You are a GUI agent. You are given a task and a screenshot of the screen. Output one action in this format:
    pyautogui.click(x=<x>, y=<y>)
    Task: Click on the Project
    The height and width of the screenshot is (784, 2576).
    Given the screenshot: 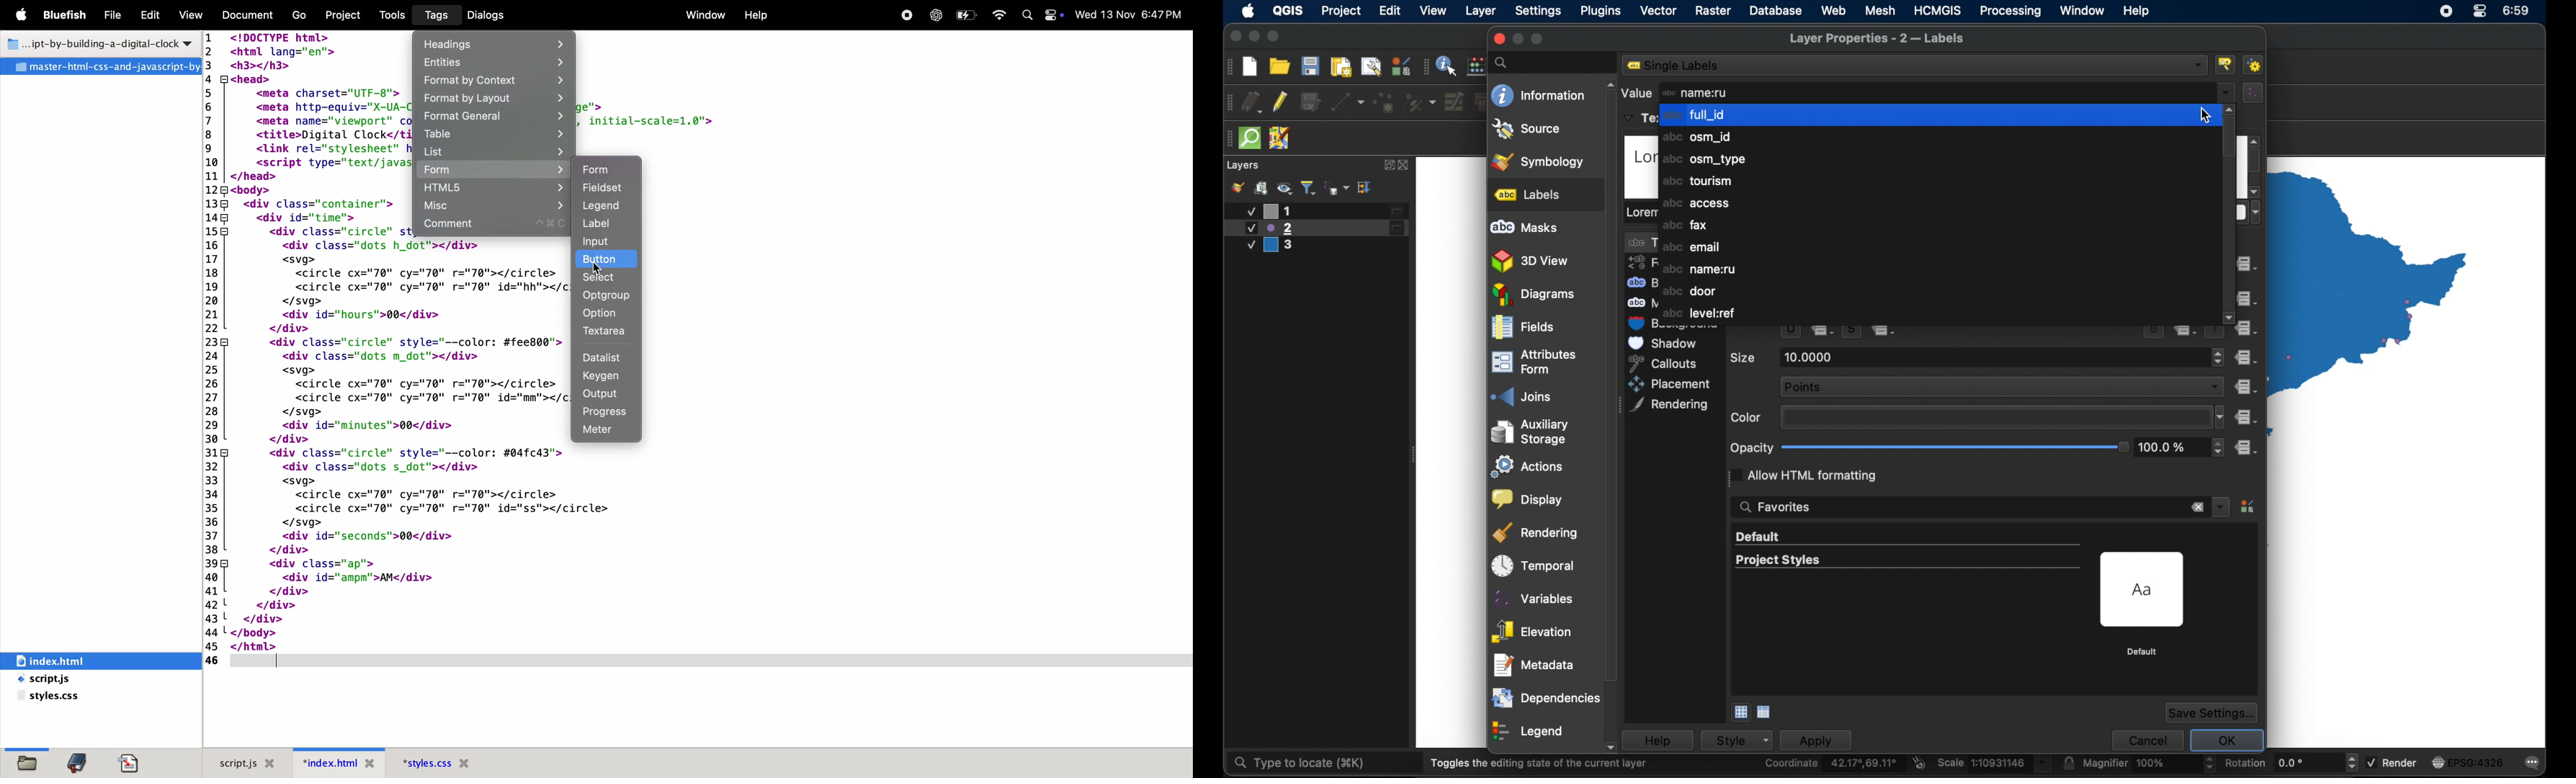 What is the action you would take?
    pyautogui.click(x=341, y=15)
    